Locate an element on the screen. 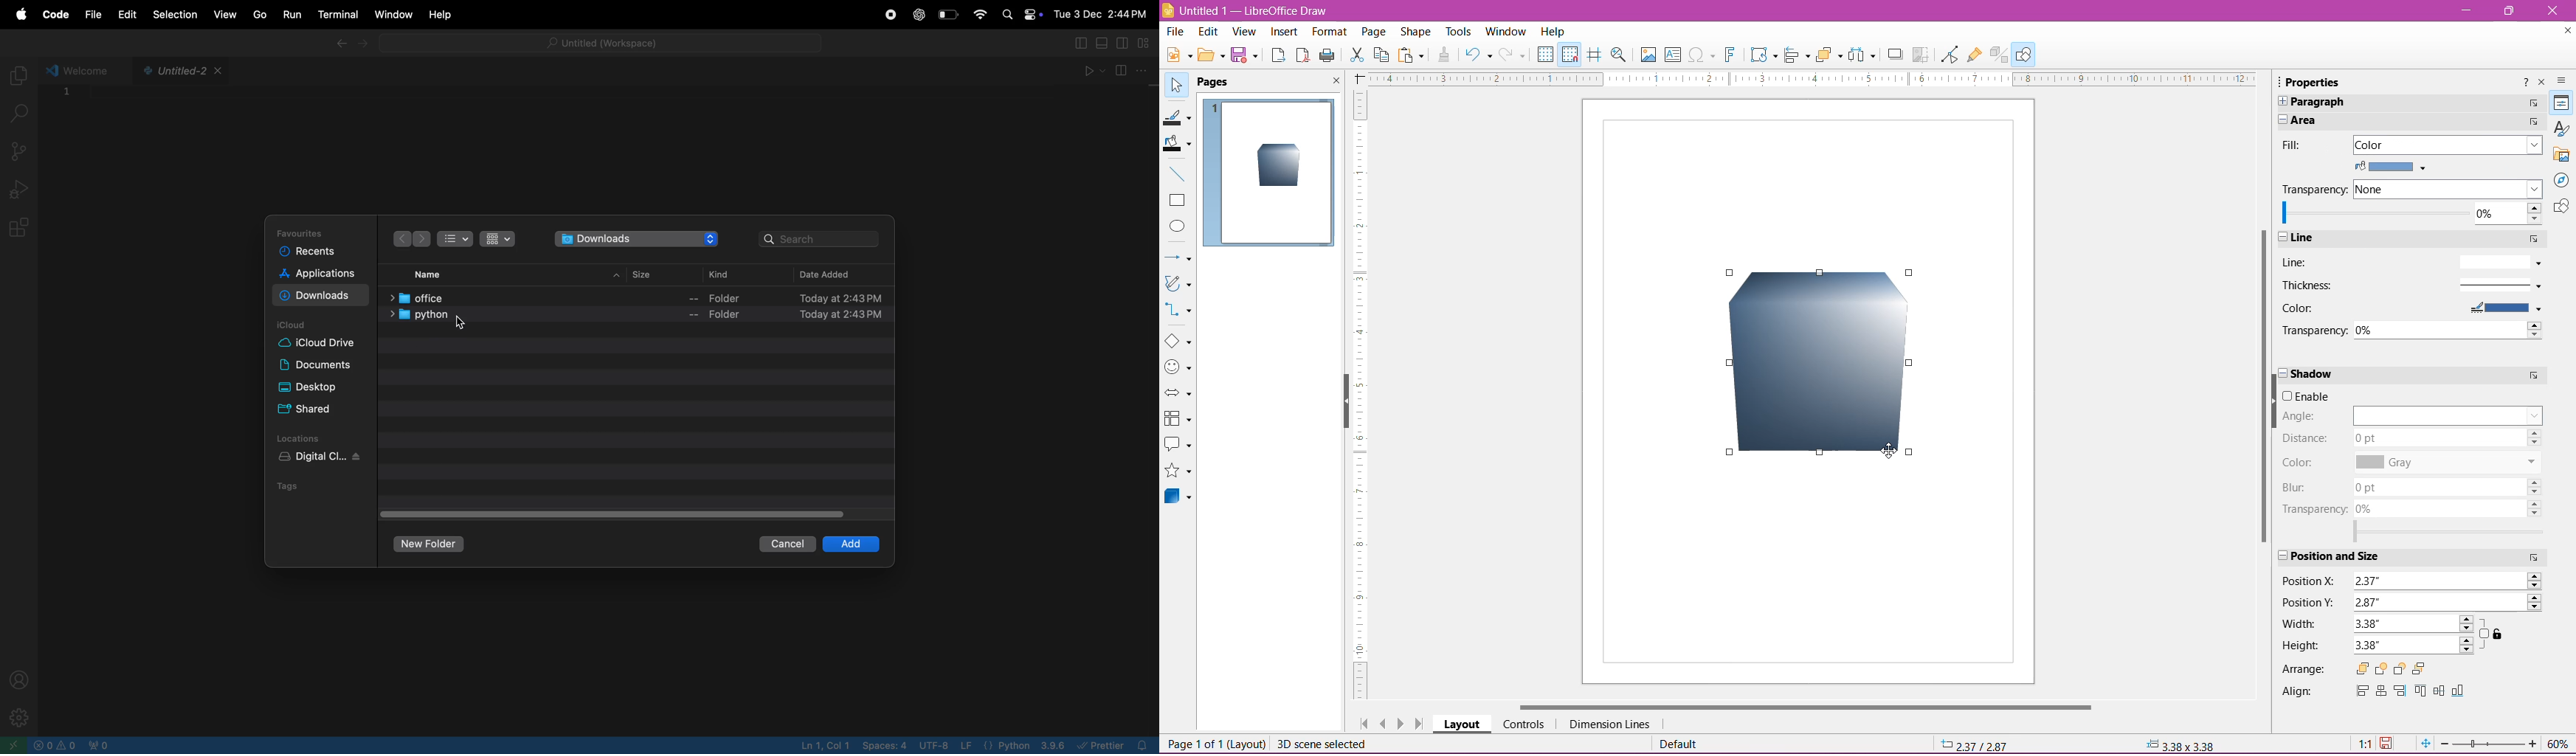 The image size is (2576, 756).  is located at coordinates (2178, 743).